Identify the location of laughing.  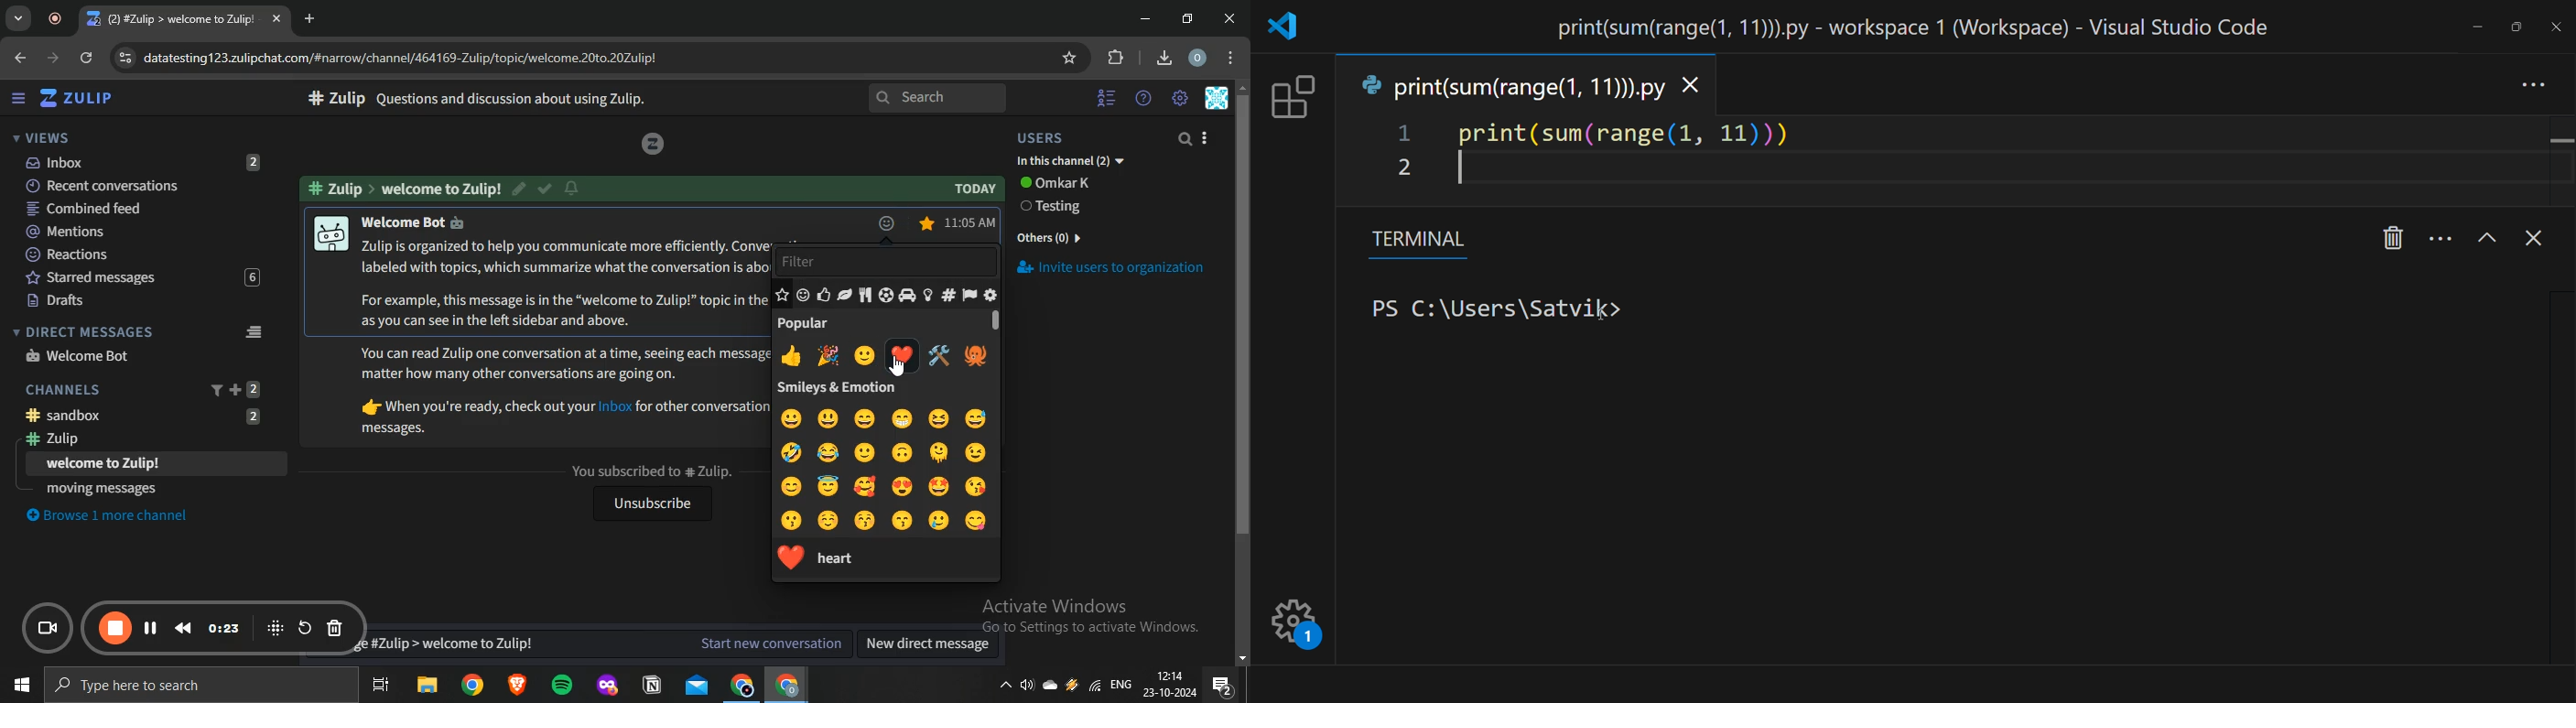
(938, 417).